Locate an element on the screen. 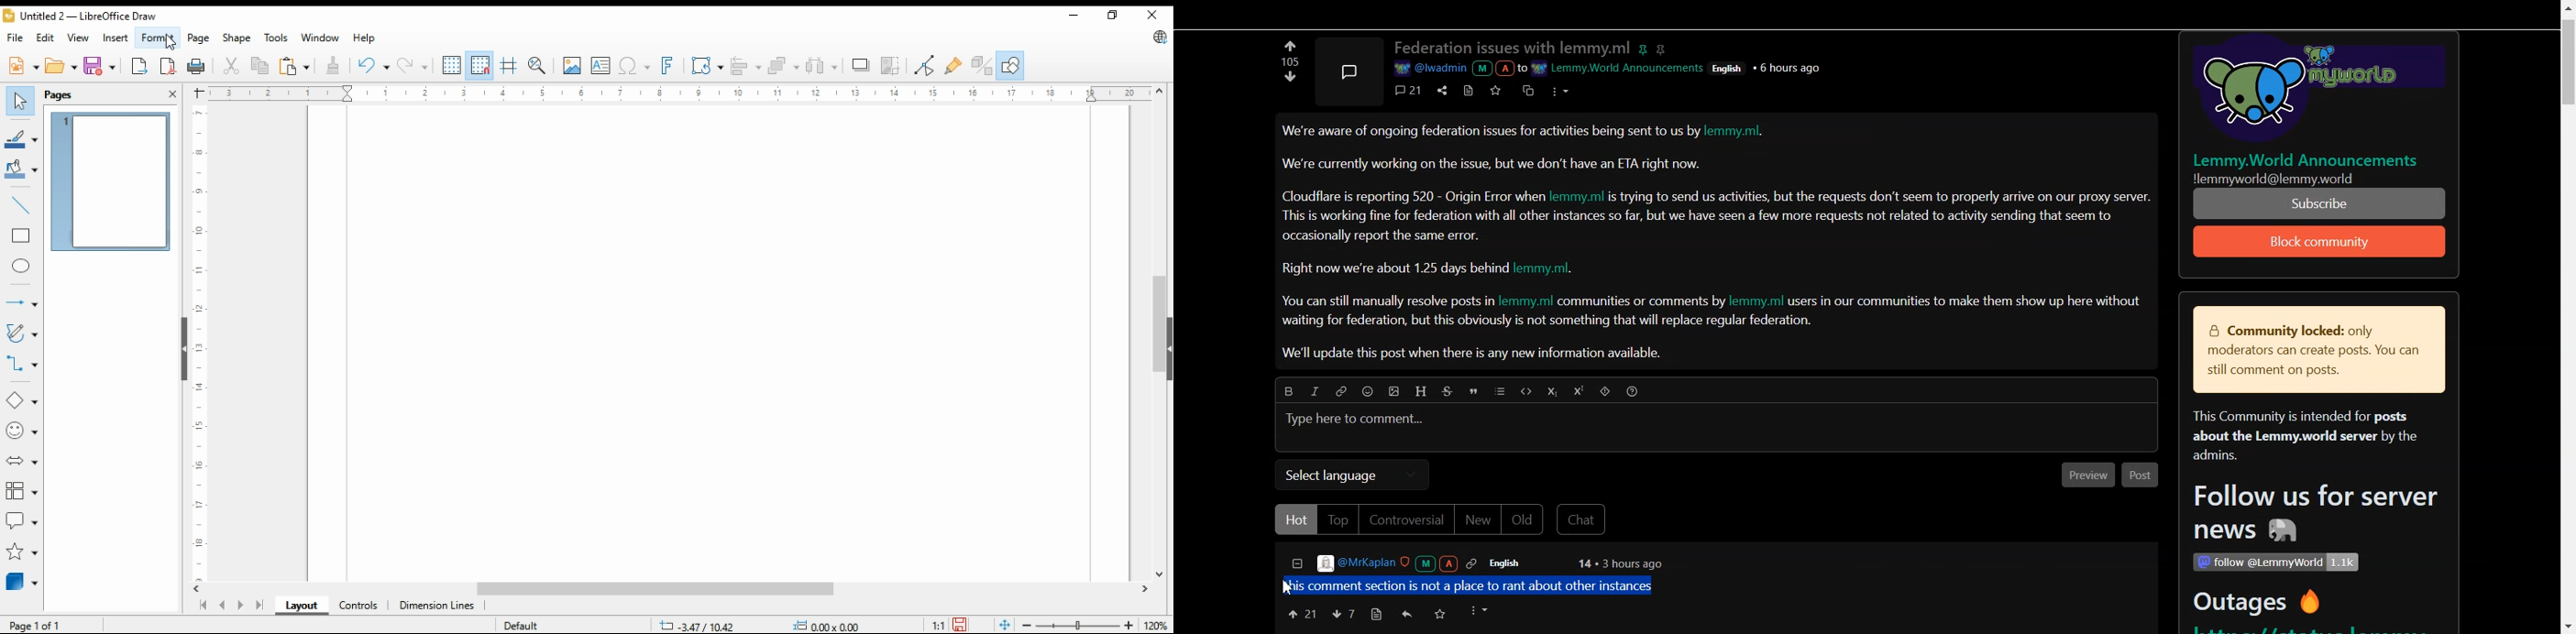  export is located at coordinates (140, 65).